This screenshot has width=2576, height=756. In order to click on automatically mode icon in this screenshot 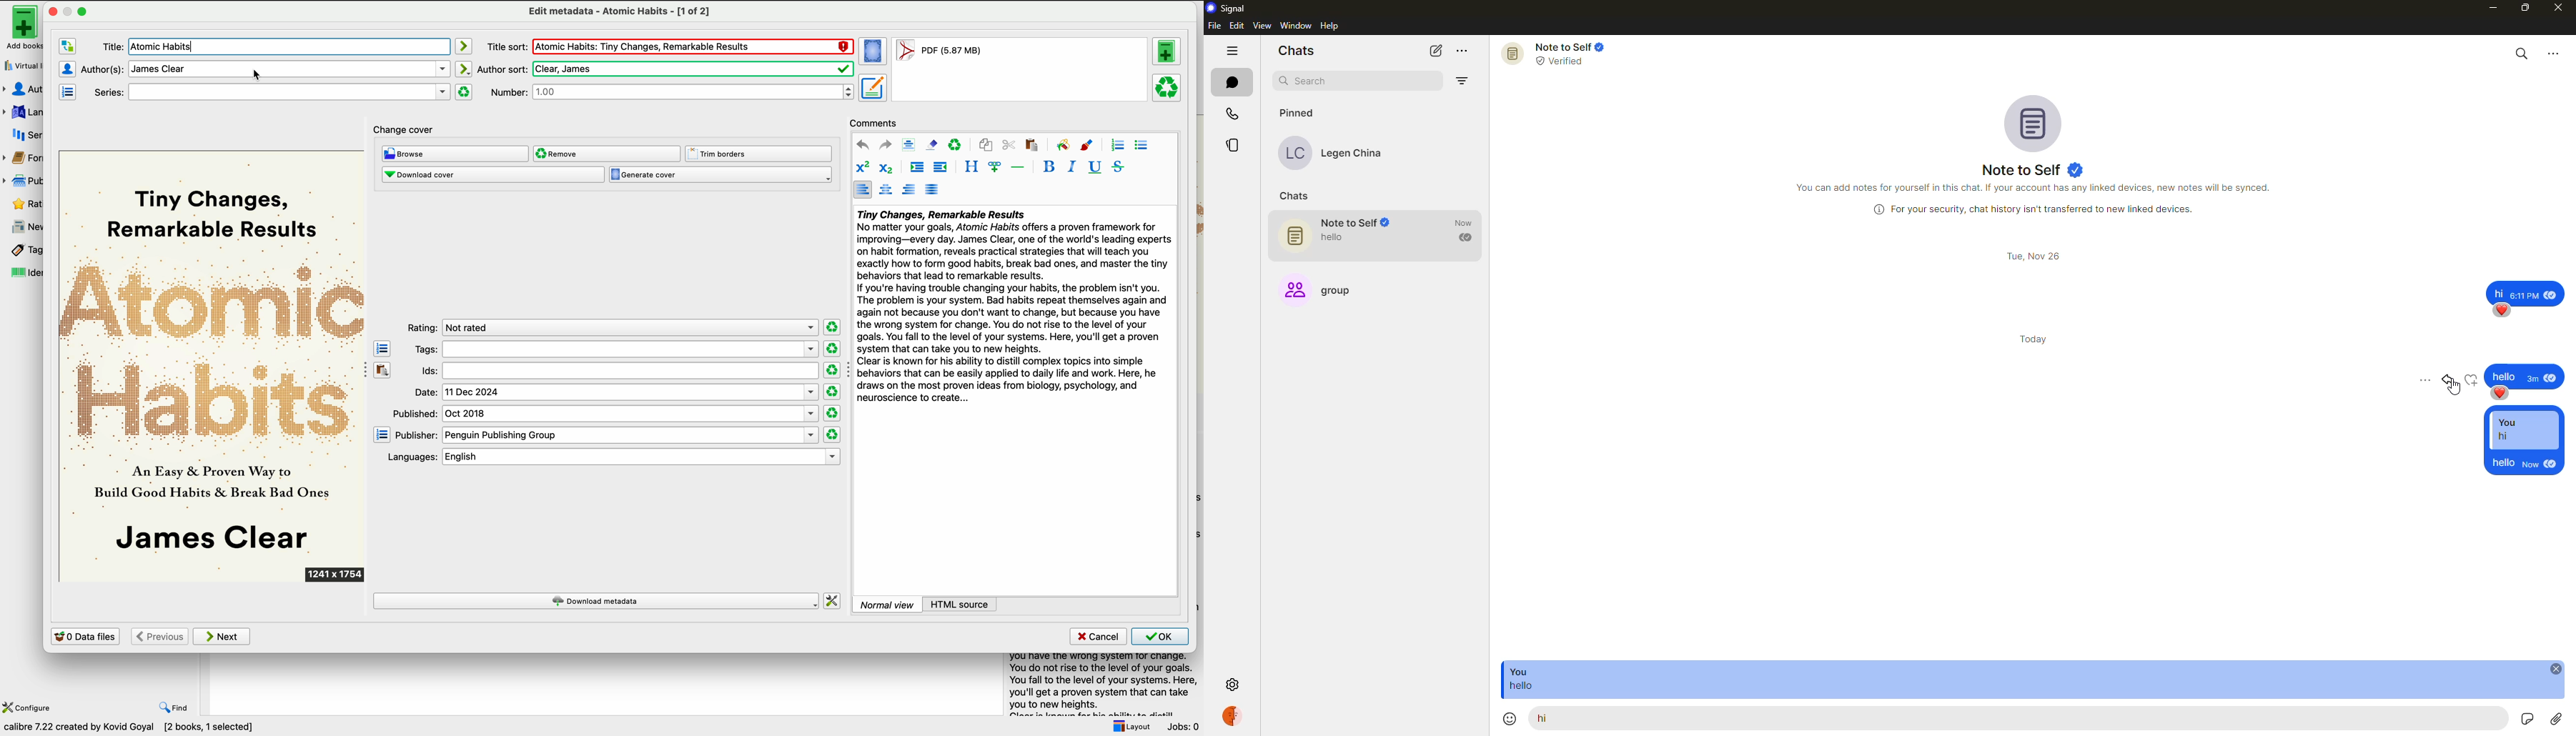, I will do `click(466, 46)`.